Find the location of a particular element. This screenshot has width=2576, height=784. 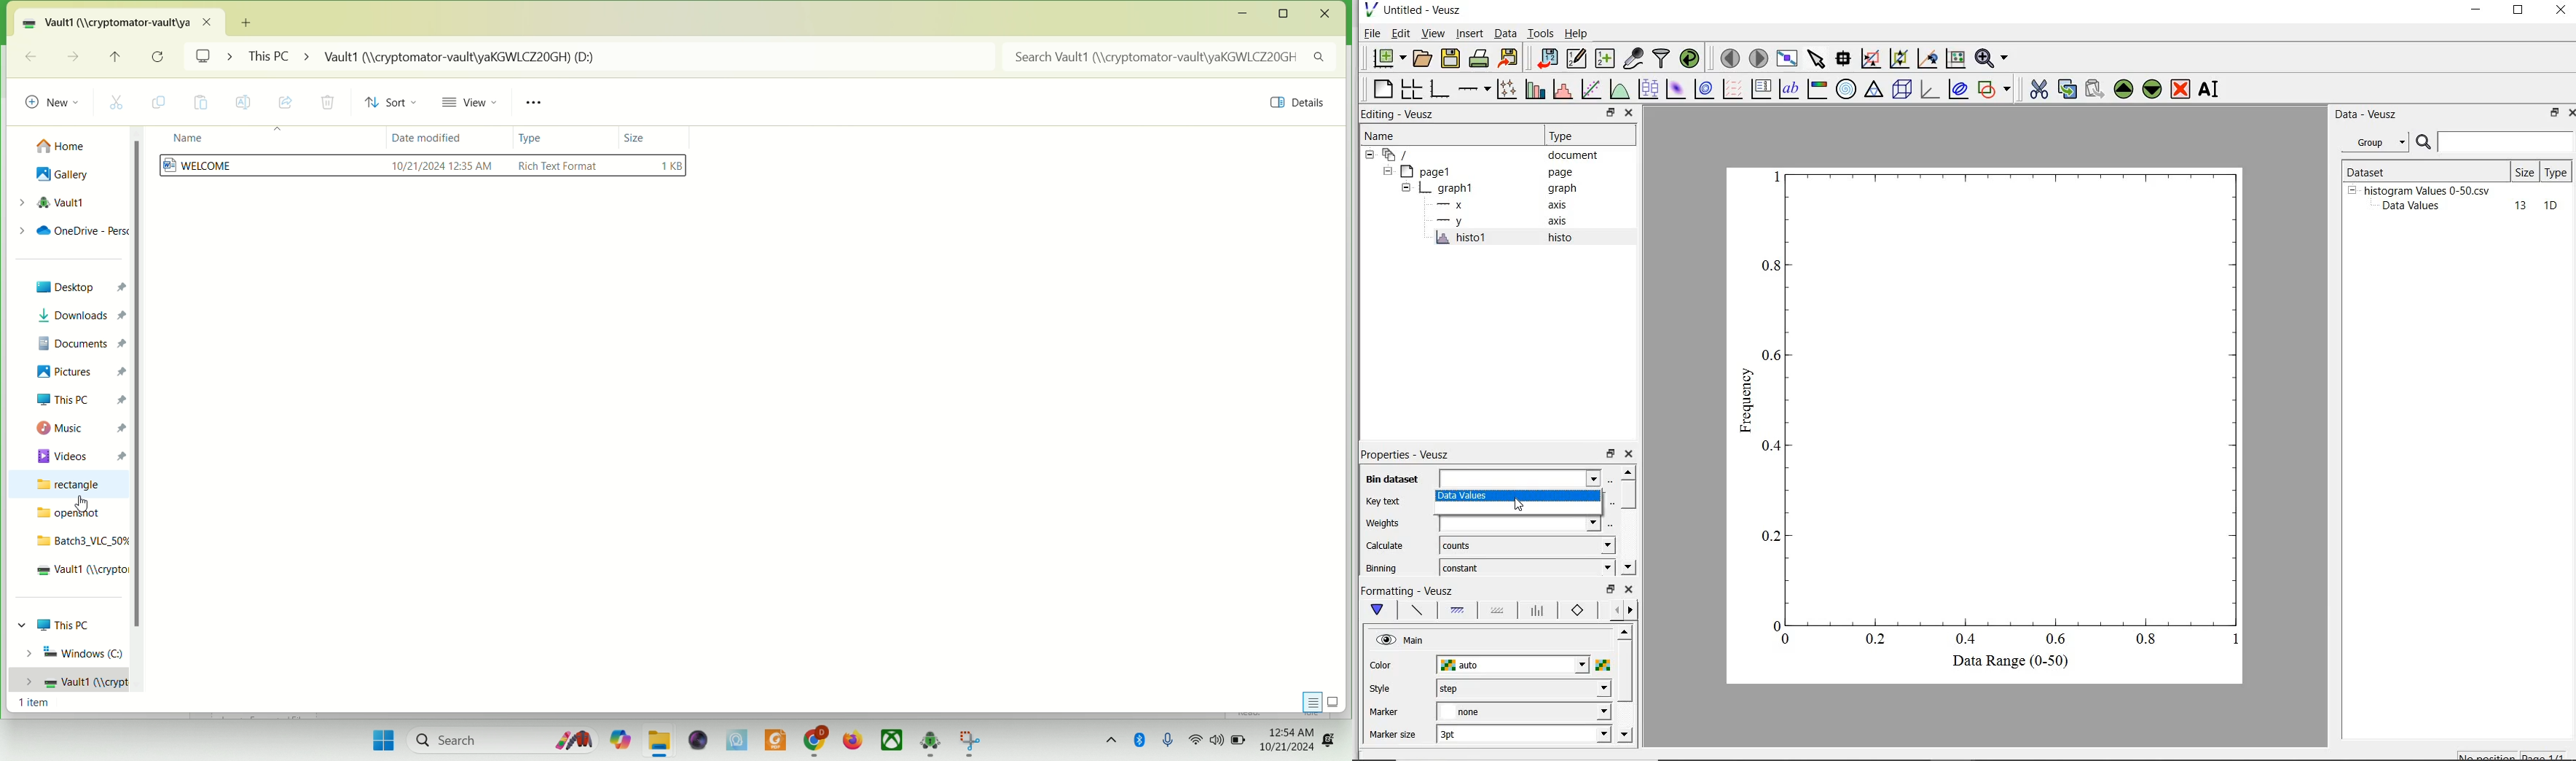

close is located at coordinates (2561, 11).